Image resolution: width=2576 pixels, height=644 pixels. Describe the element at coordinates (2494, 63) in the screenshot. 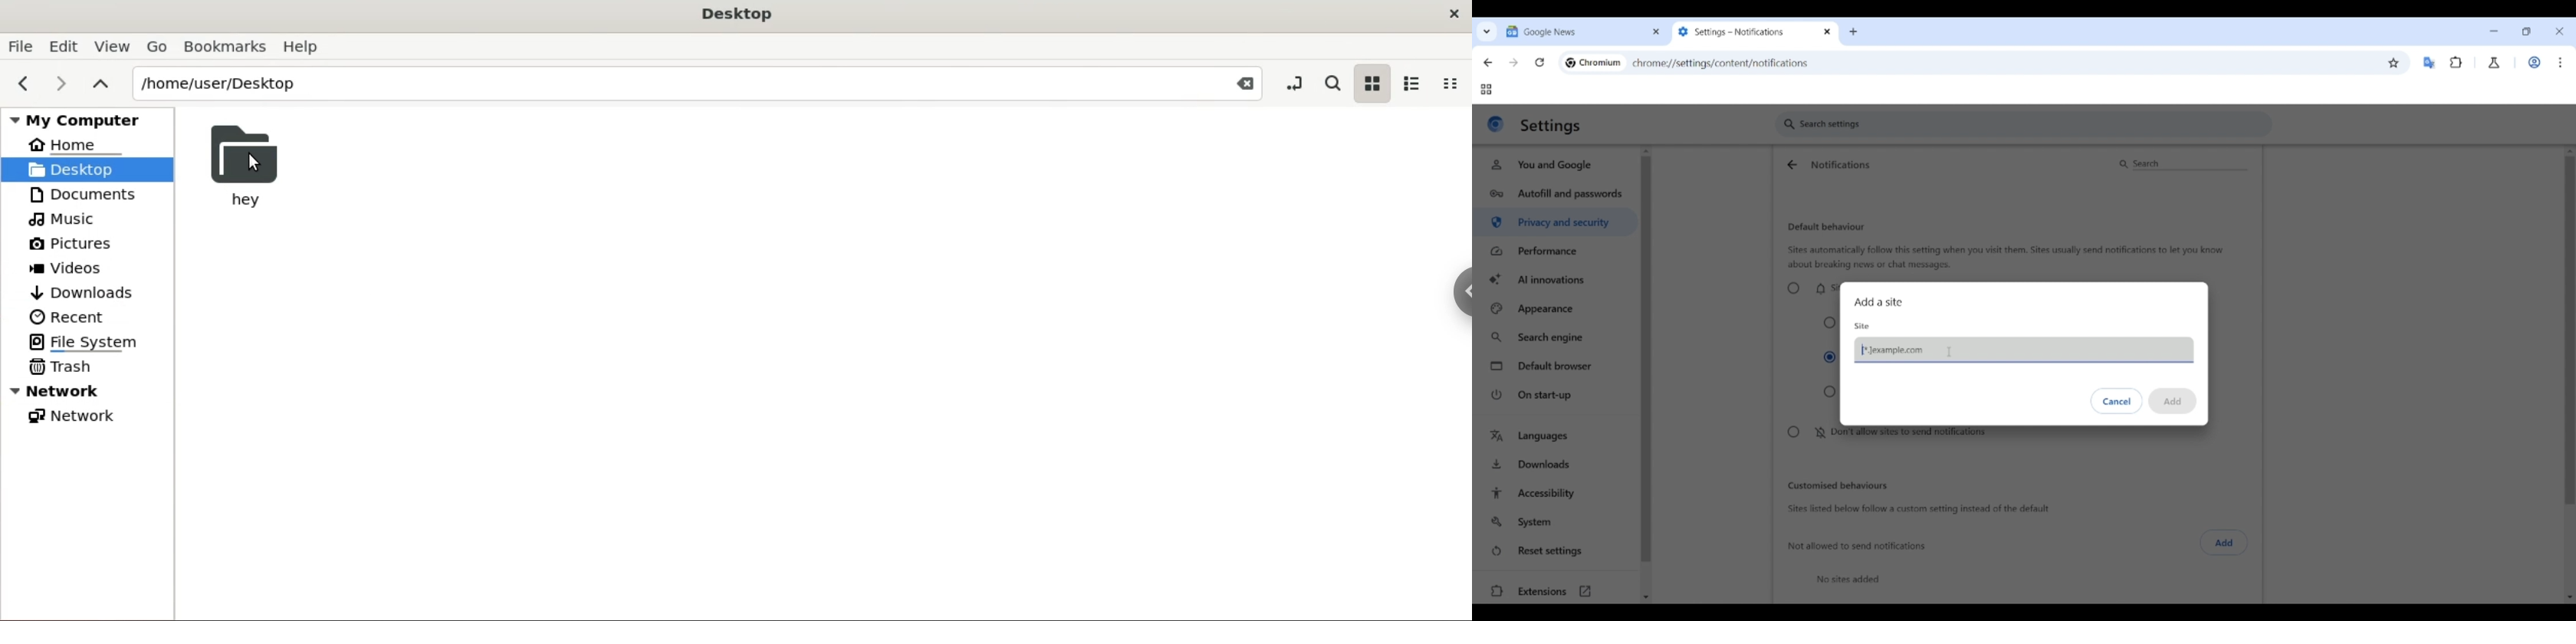

I see `Chrome labs` at that location.